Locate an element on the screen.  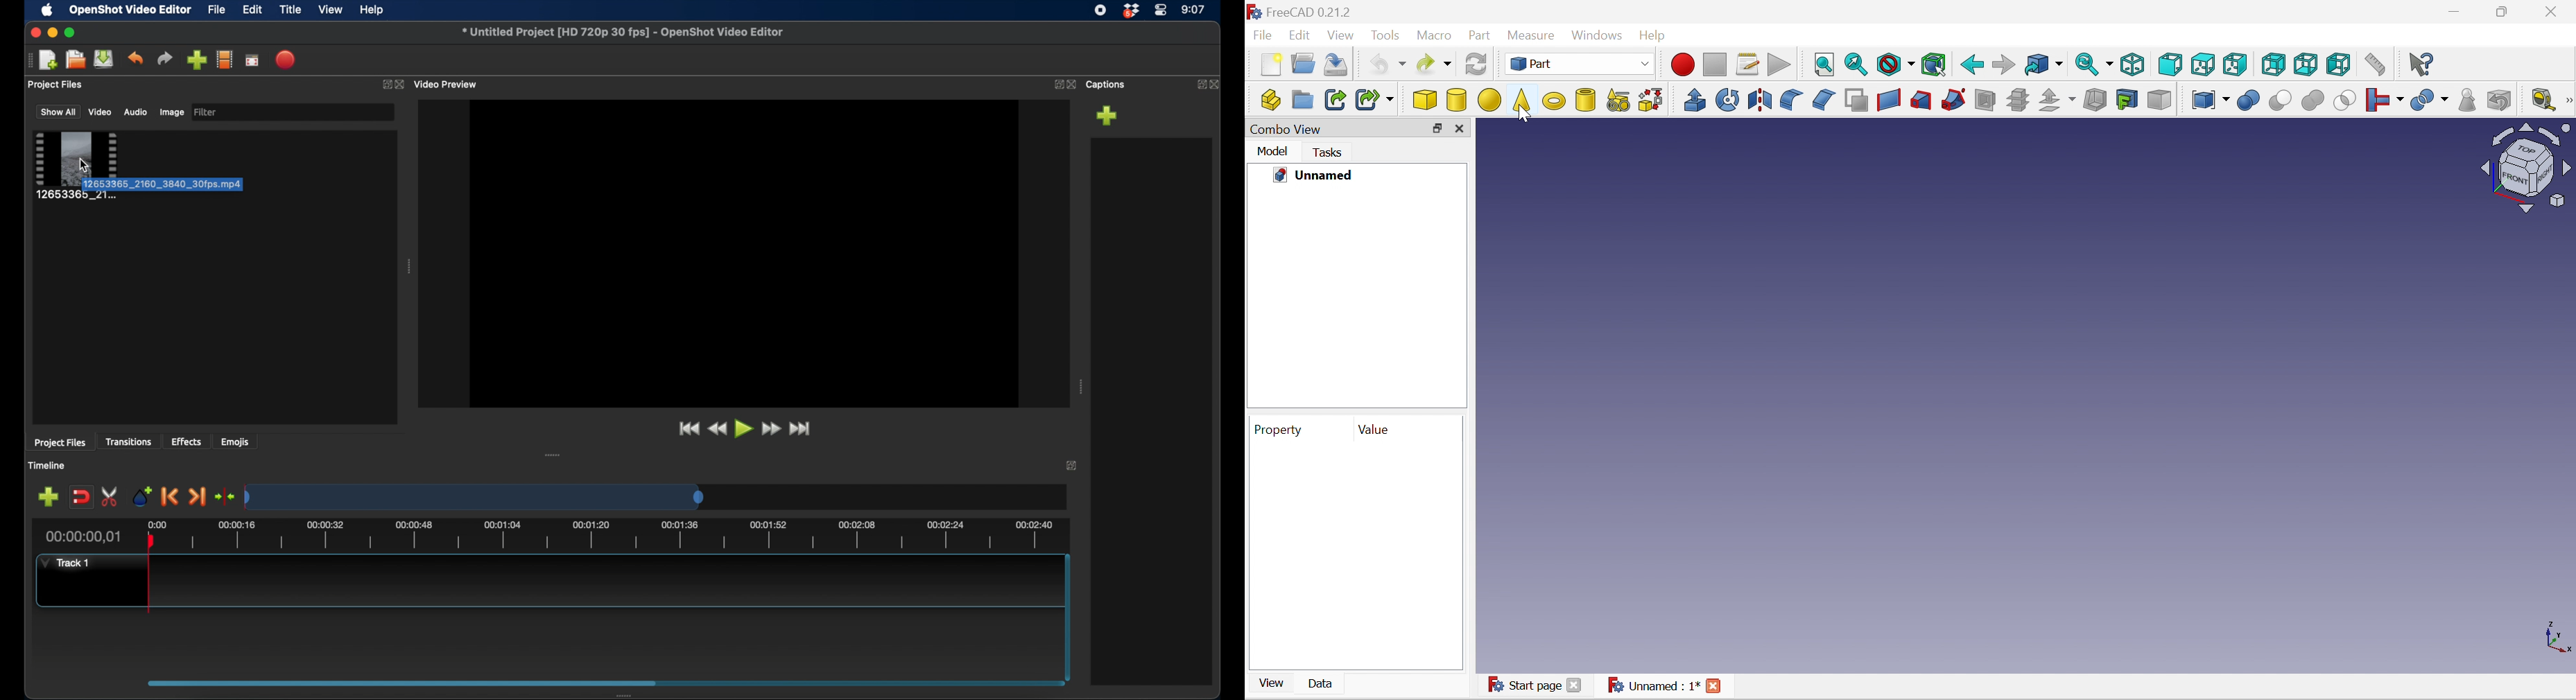
Sync view is located at coordinates (2094, 64).